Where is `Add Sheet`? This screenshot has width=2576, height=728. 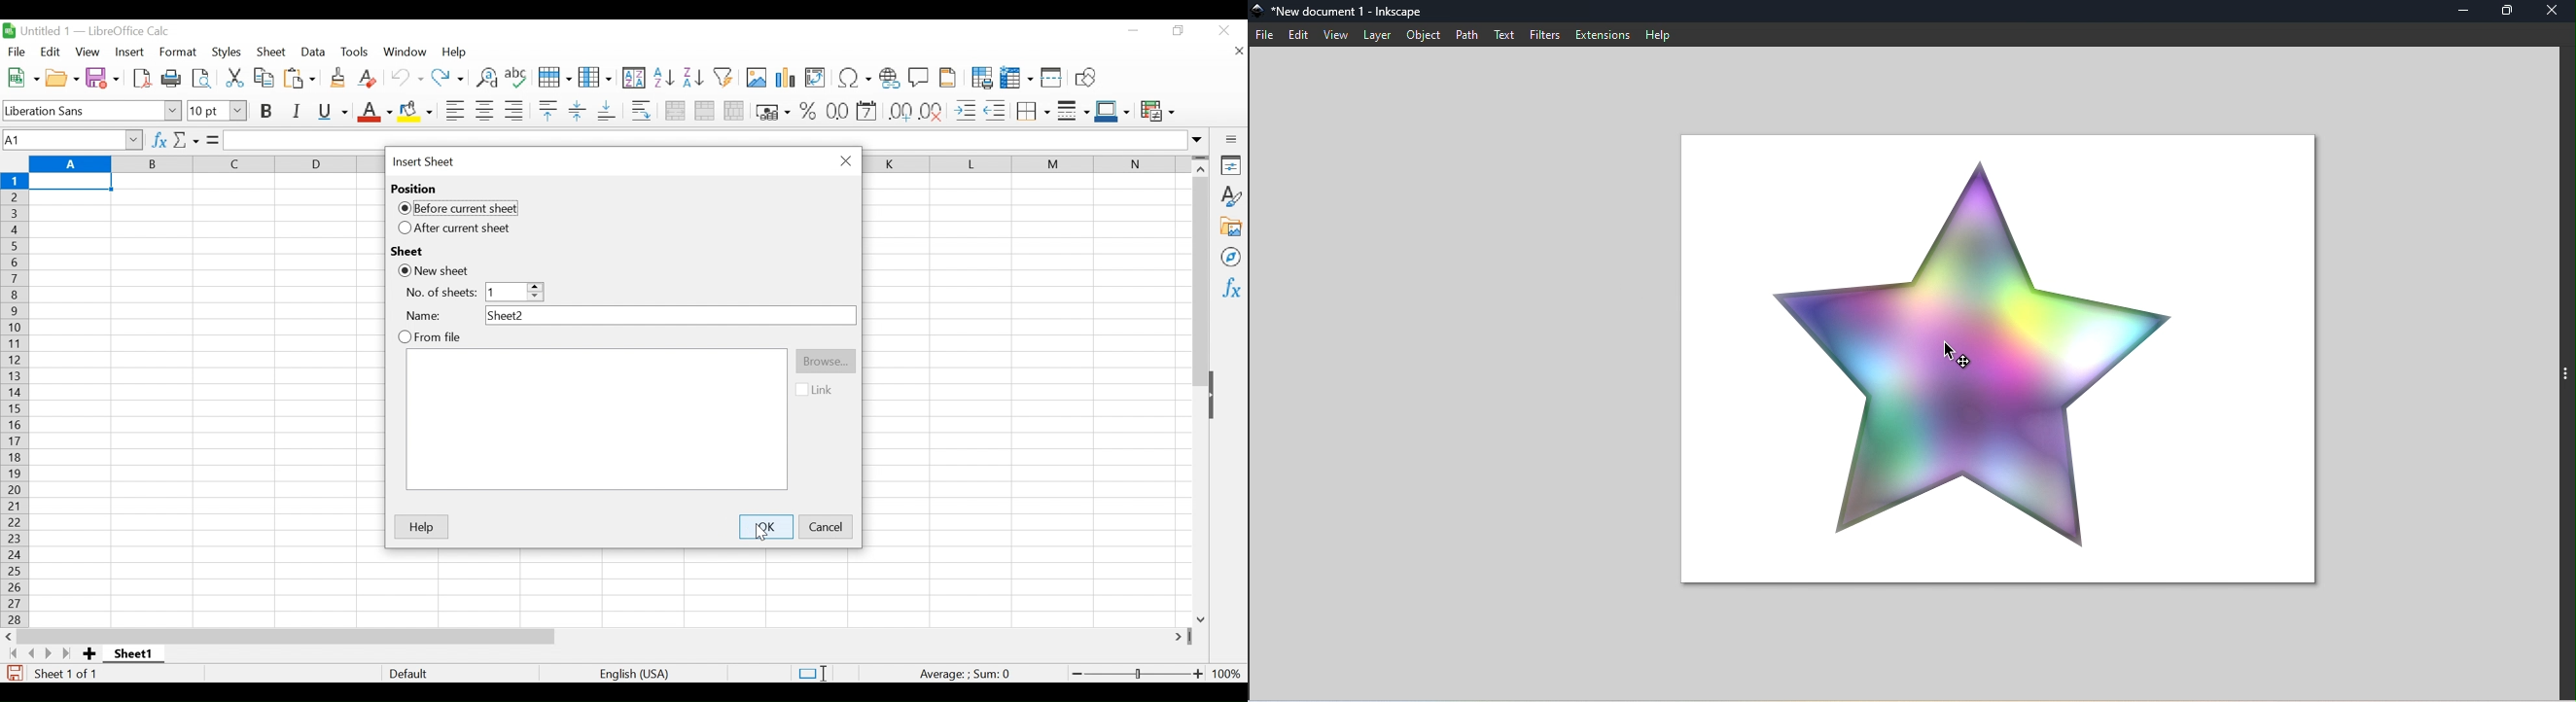 Add Sheet is located at coordinates (91, 653).